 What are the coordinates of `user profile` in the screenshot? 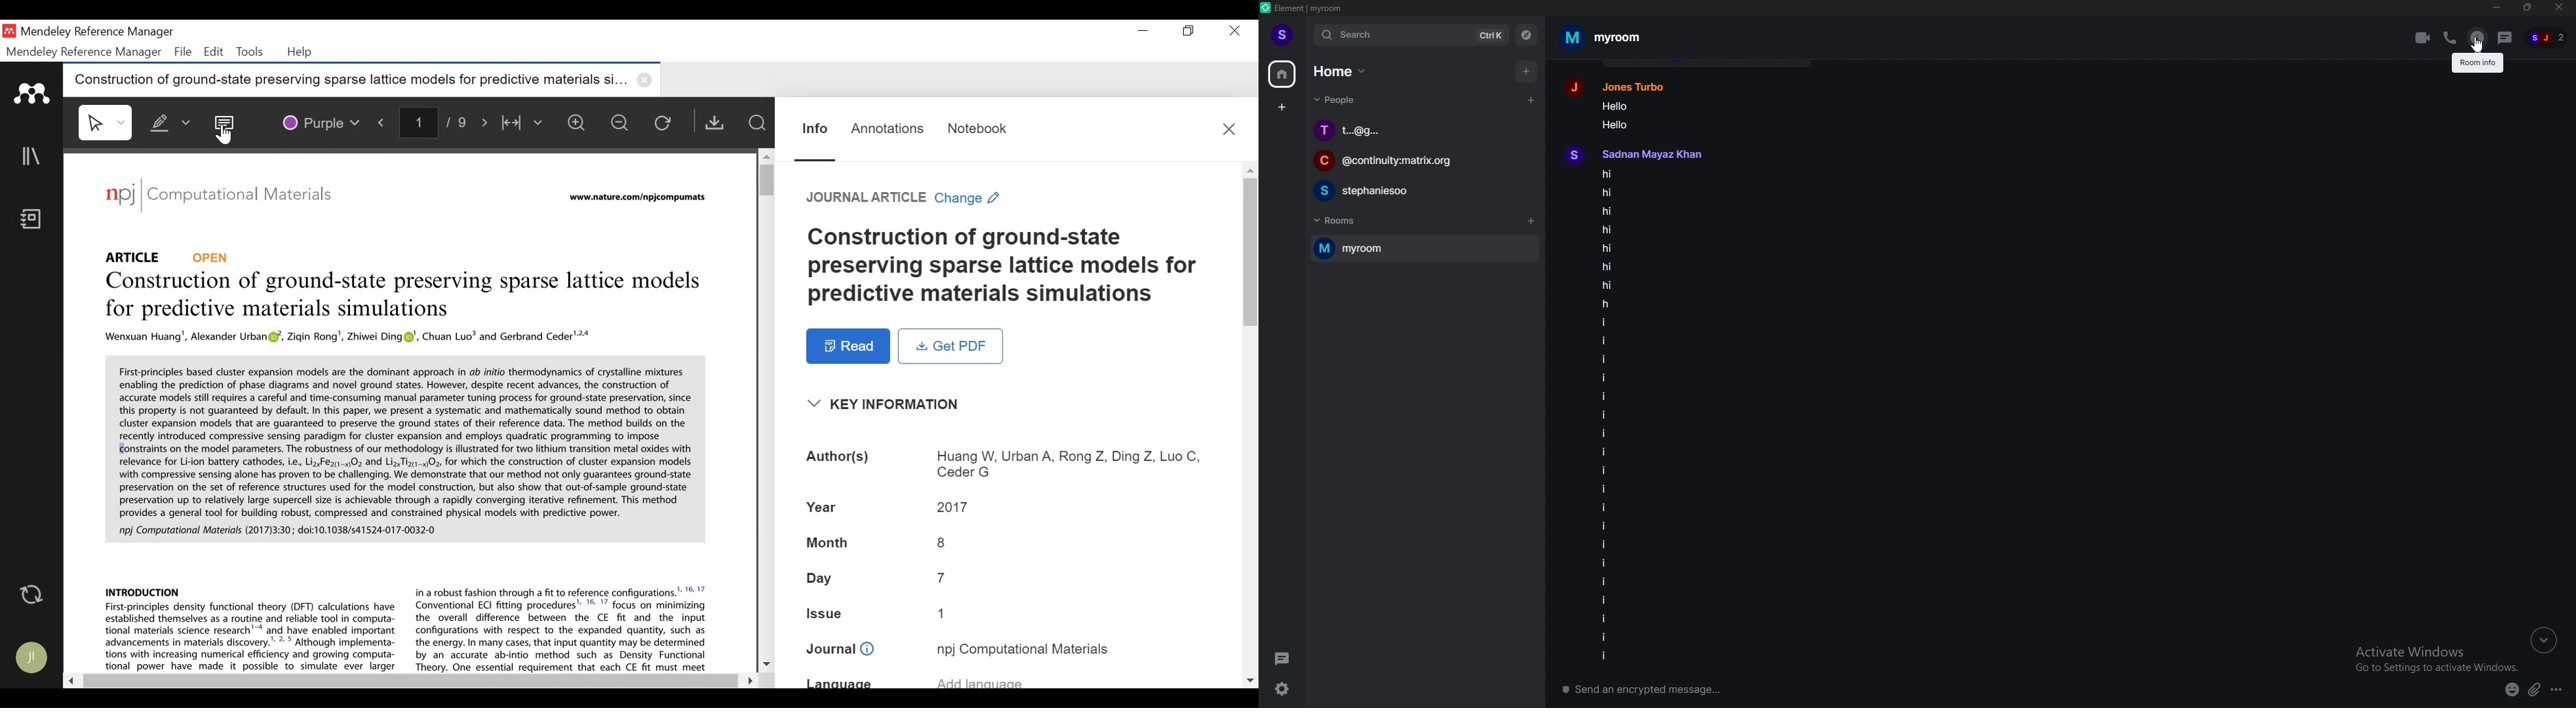 It's located at (1626, 84).